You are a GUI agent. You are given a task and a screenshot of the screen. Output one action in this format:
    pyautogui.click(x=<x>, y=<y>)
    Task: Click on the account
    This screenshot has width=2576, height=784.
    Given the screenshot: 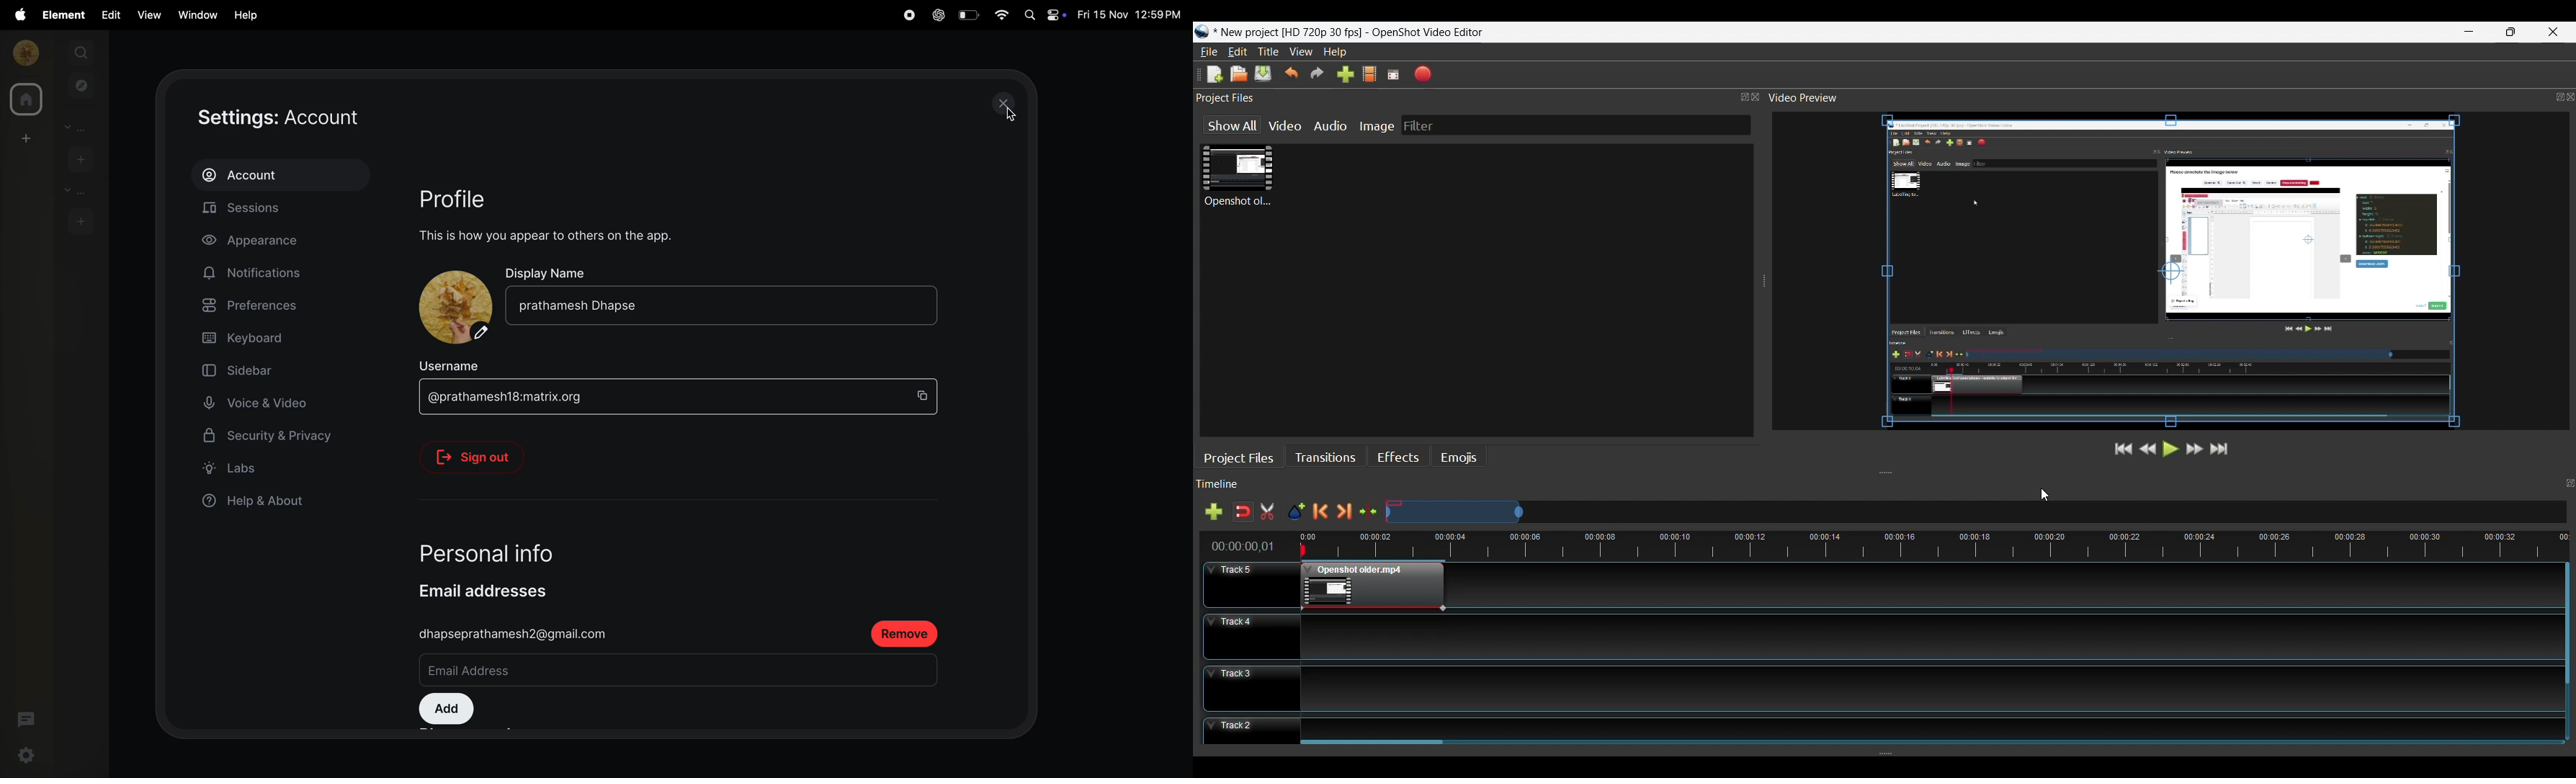 What is the action you would take?
    pyautogui.click(x=280, y=175)
    